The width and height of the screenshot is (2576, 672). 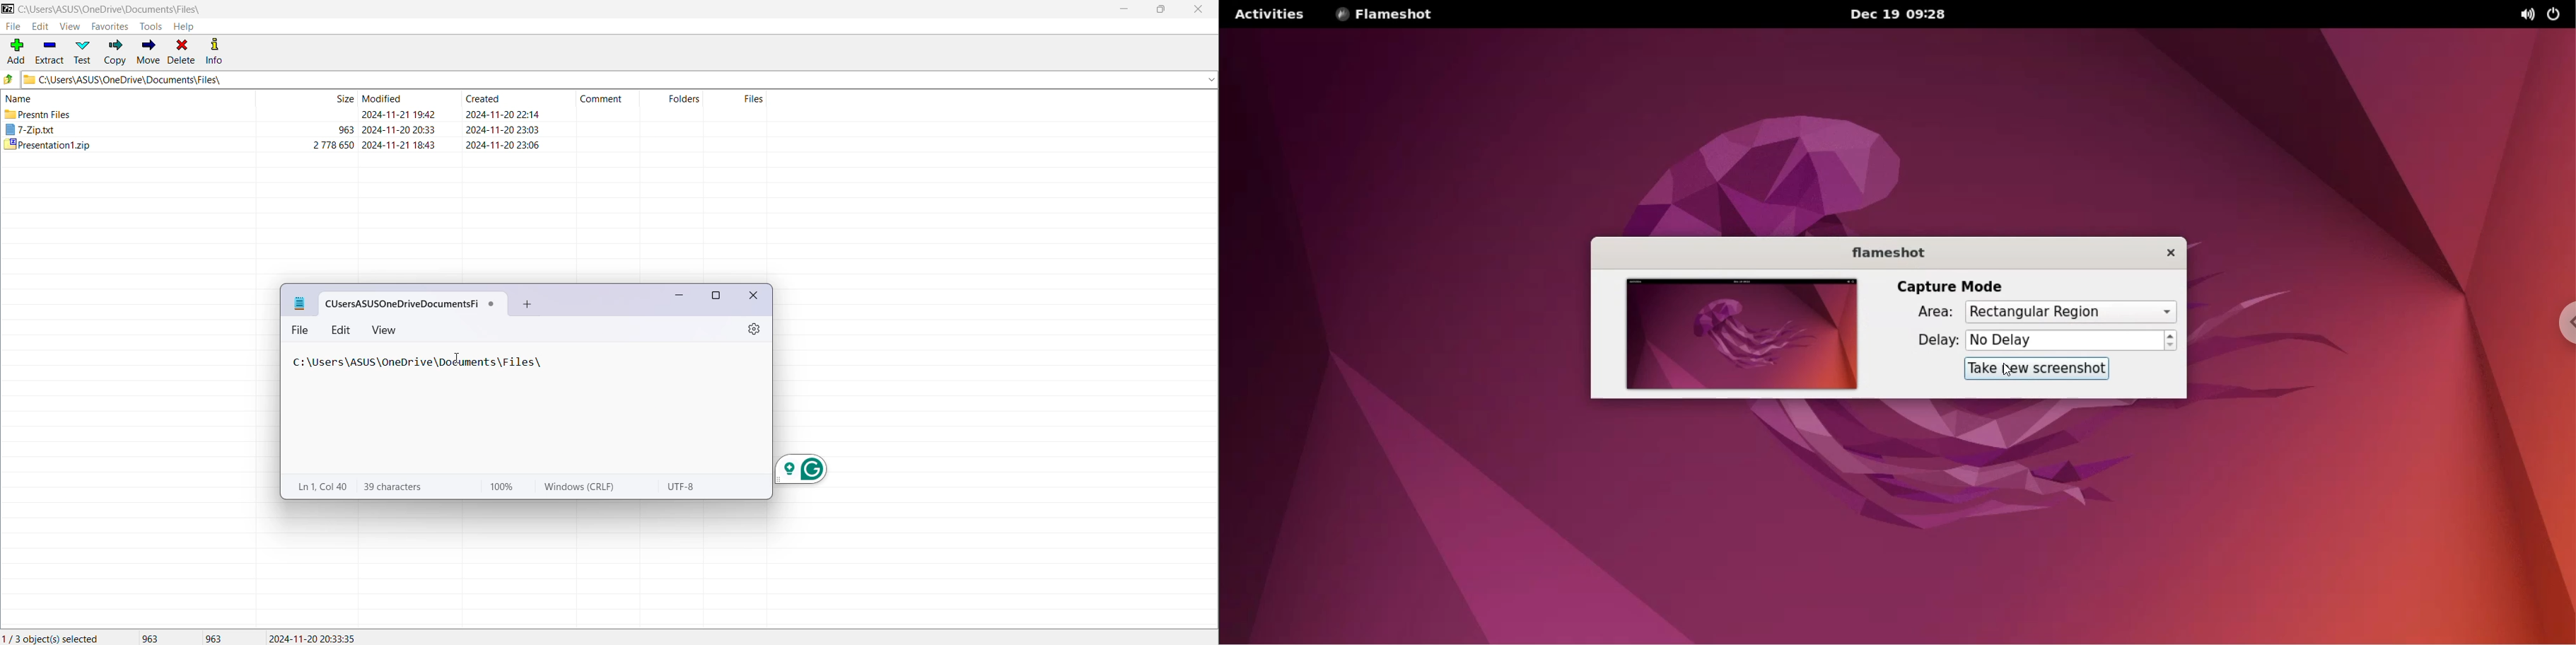 I want to click on Size of the last file(s) selected, so click(x=215, y=637).